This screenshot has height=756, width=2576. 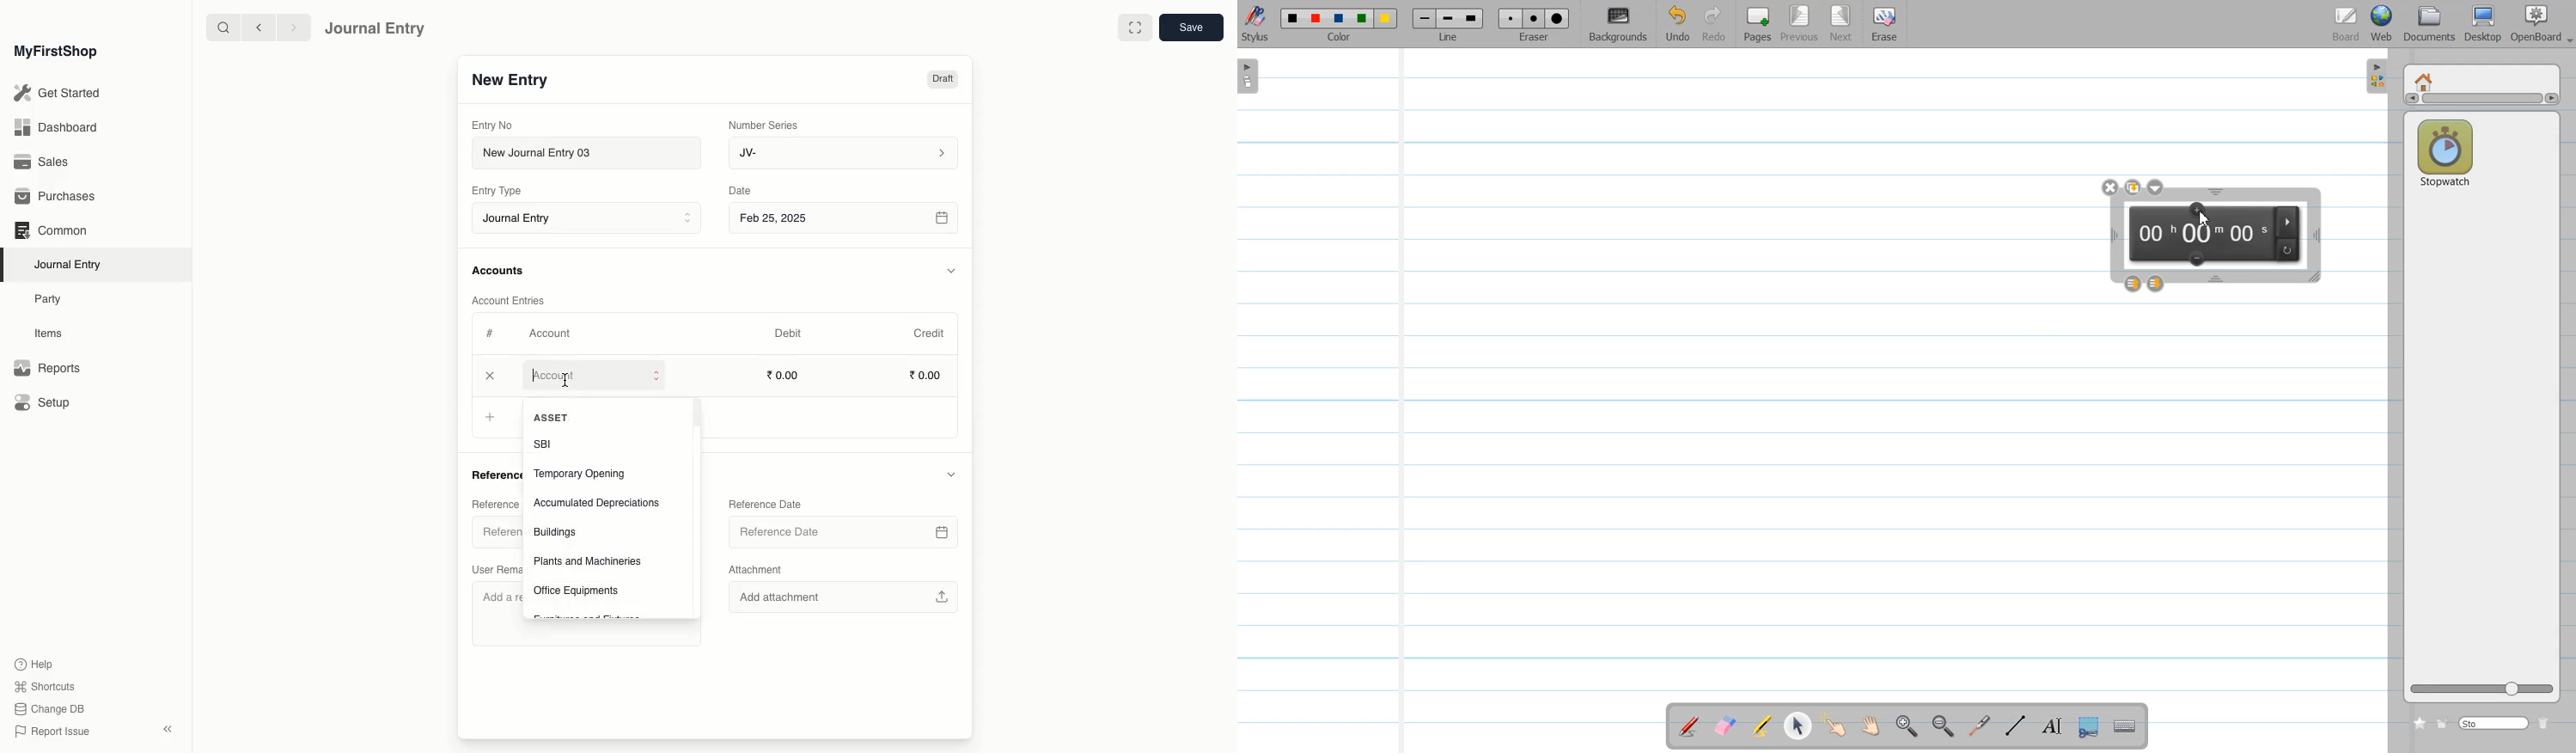 I want to click on Feb 25, 2025 8, so click(x=845, y=217).